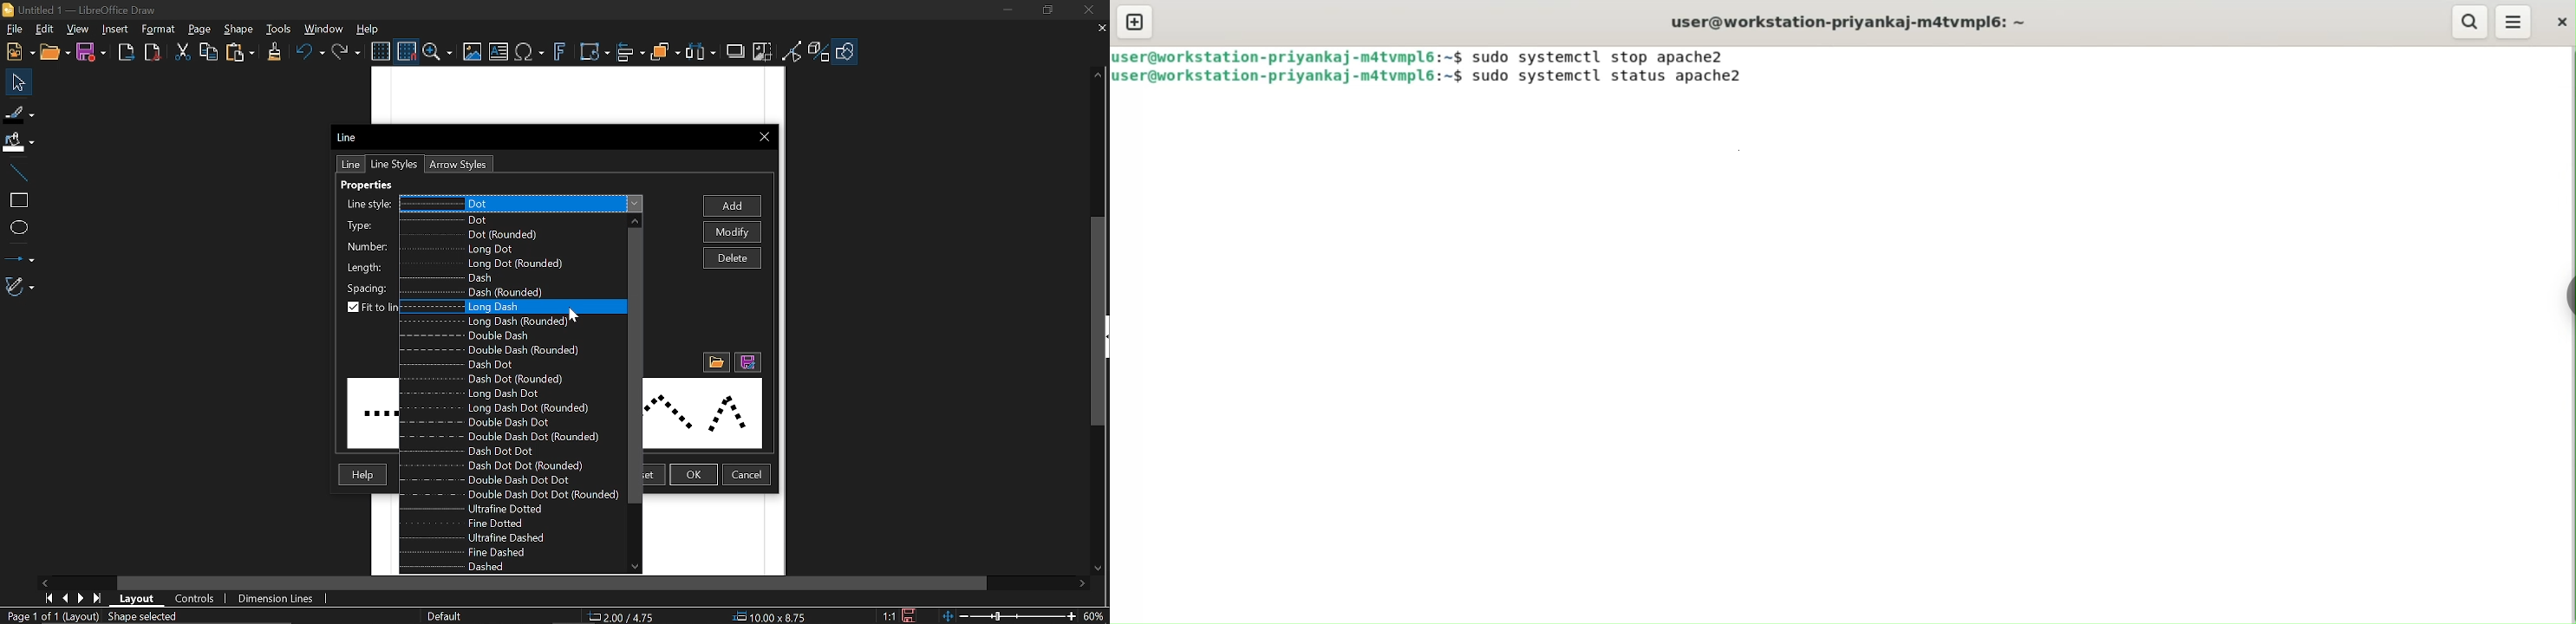 This screenshot has width=2576, height=644. What do you see at coordinates (531, 53) in the screenshot?
I see `Insert text` at bounding box center [531, 53].